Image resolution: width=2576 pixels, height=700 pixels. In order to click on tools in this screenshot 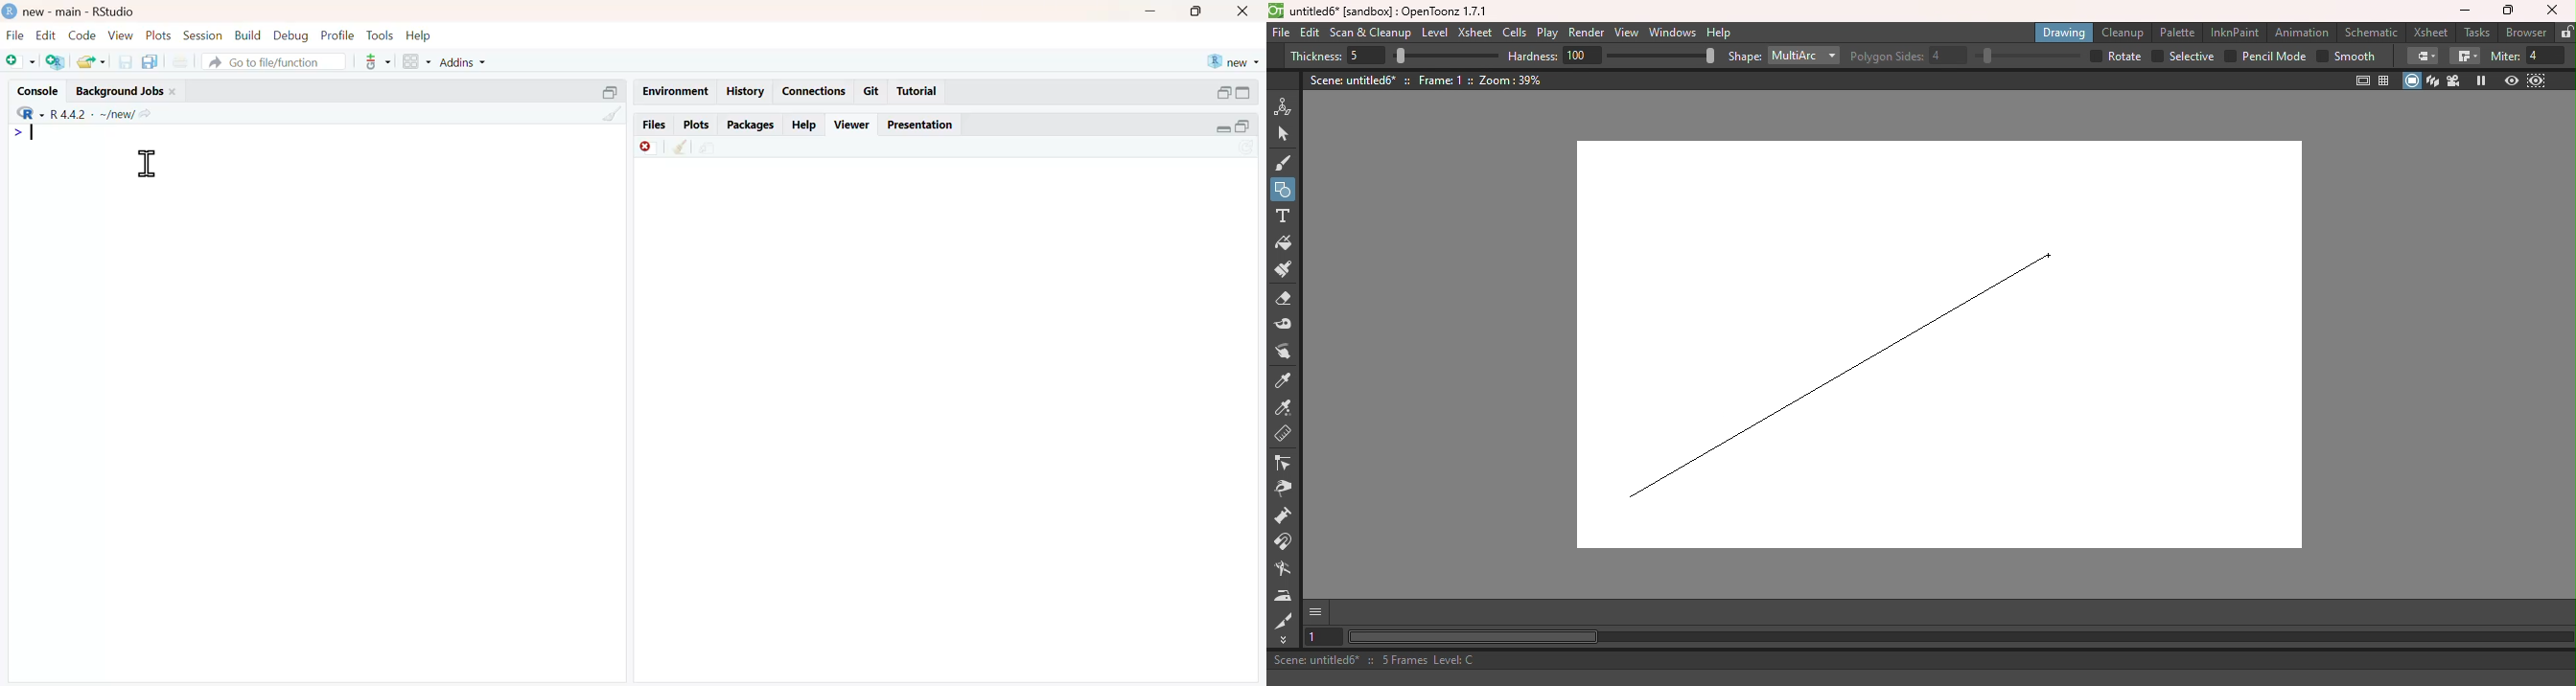, I will do `click(380, 35)`.